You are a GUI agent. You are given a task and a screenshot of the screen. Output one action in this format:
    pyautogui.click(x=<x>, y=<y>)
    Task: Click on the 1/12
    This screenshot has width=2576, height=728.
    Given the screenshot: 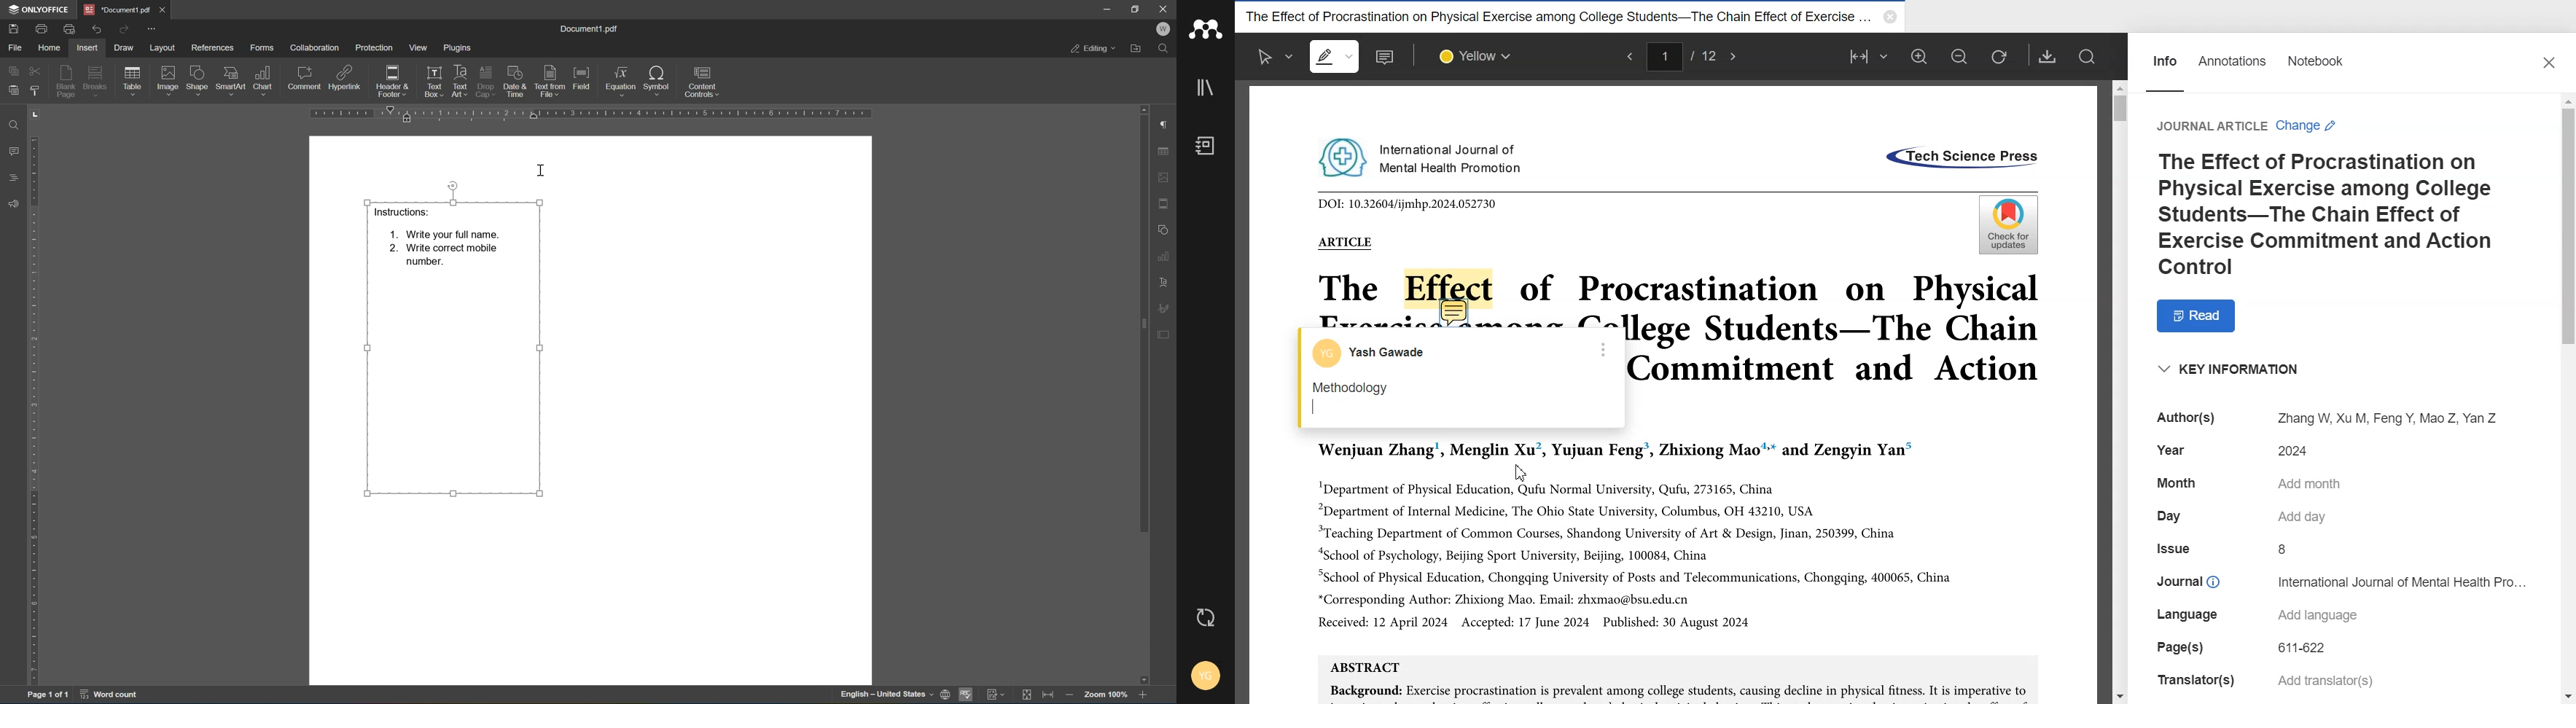 What is the action you would take?
    pyautogui.click(x=1683, y=58)
    